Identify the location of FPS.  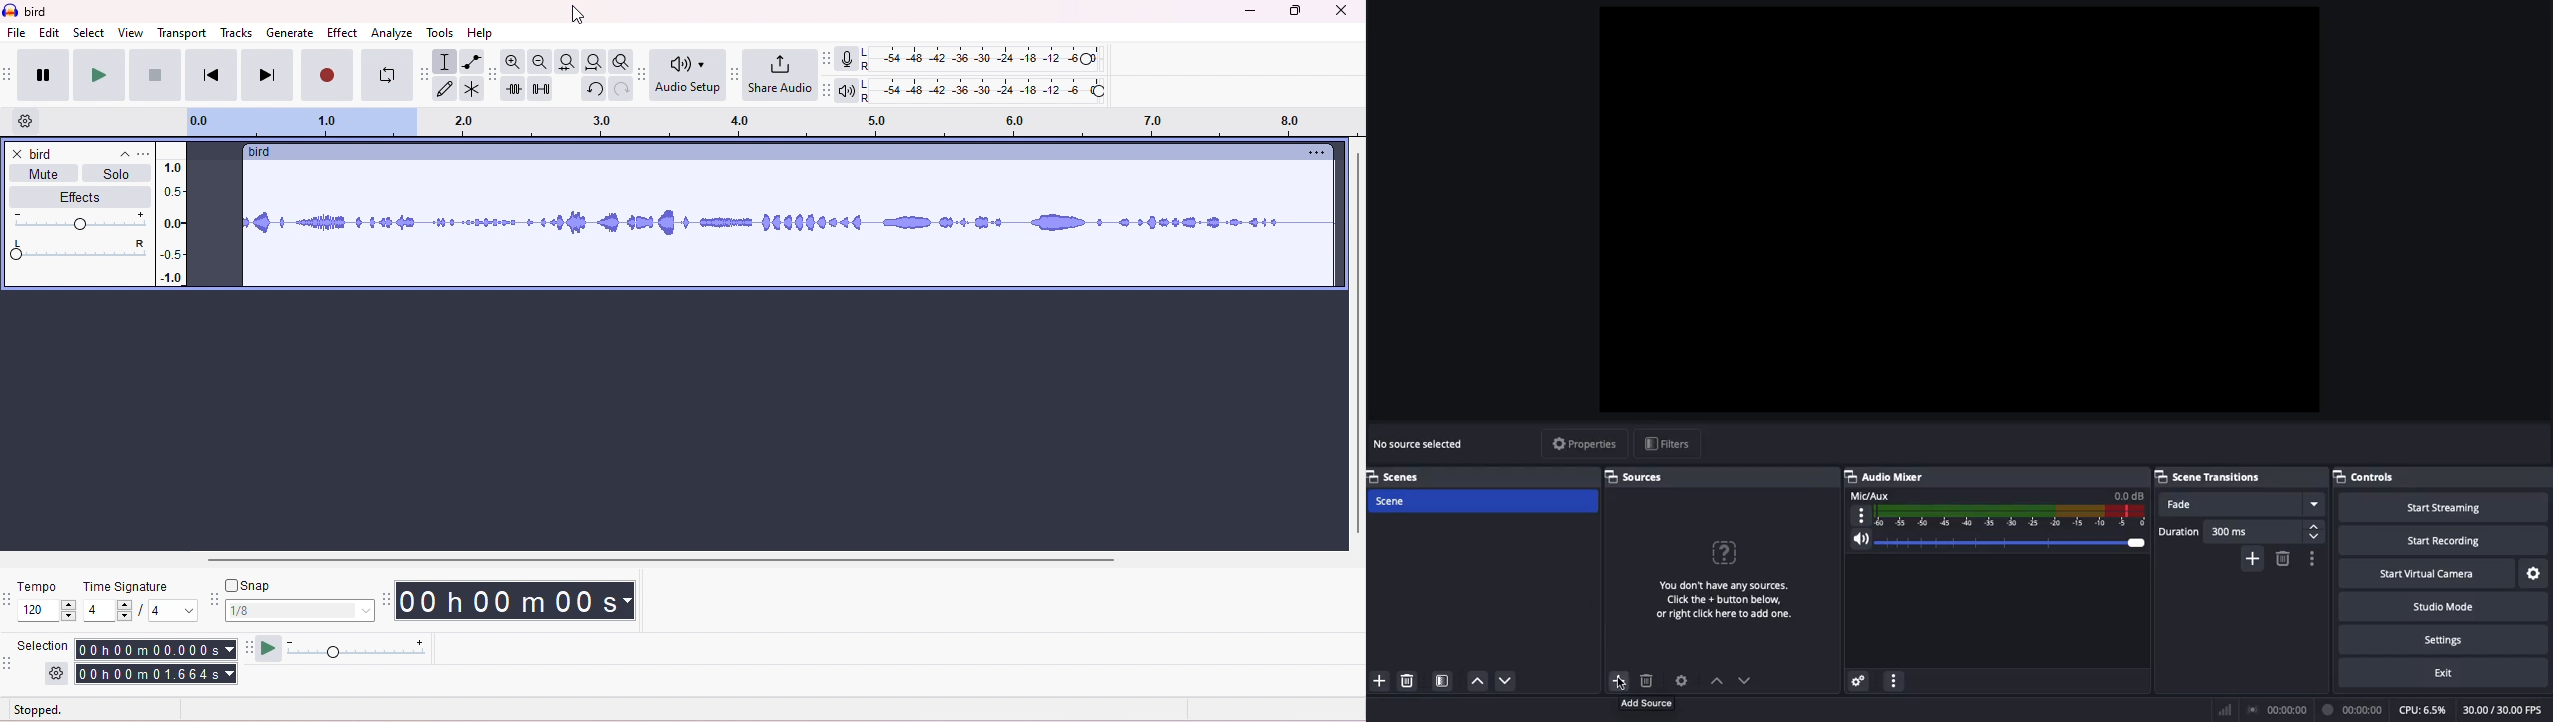
(2505, 710).